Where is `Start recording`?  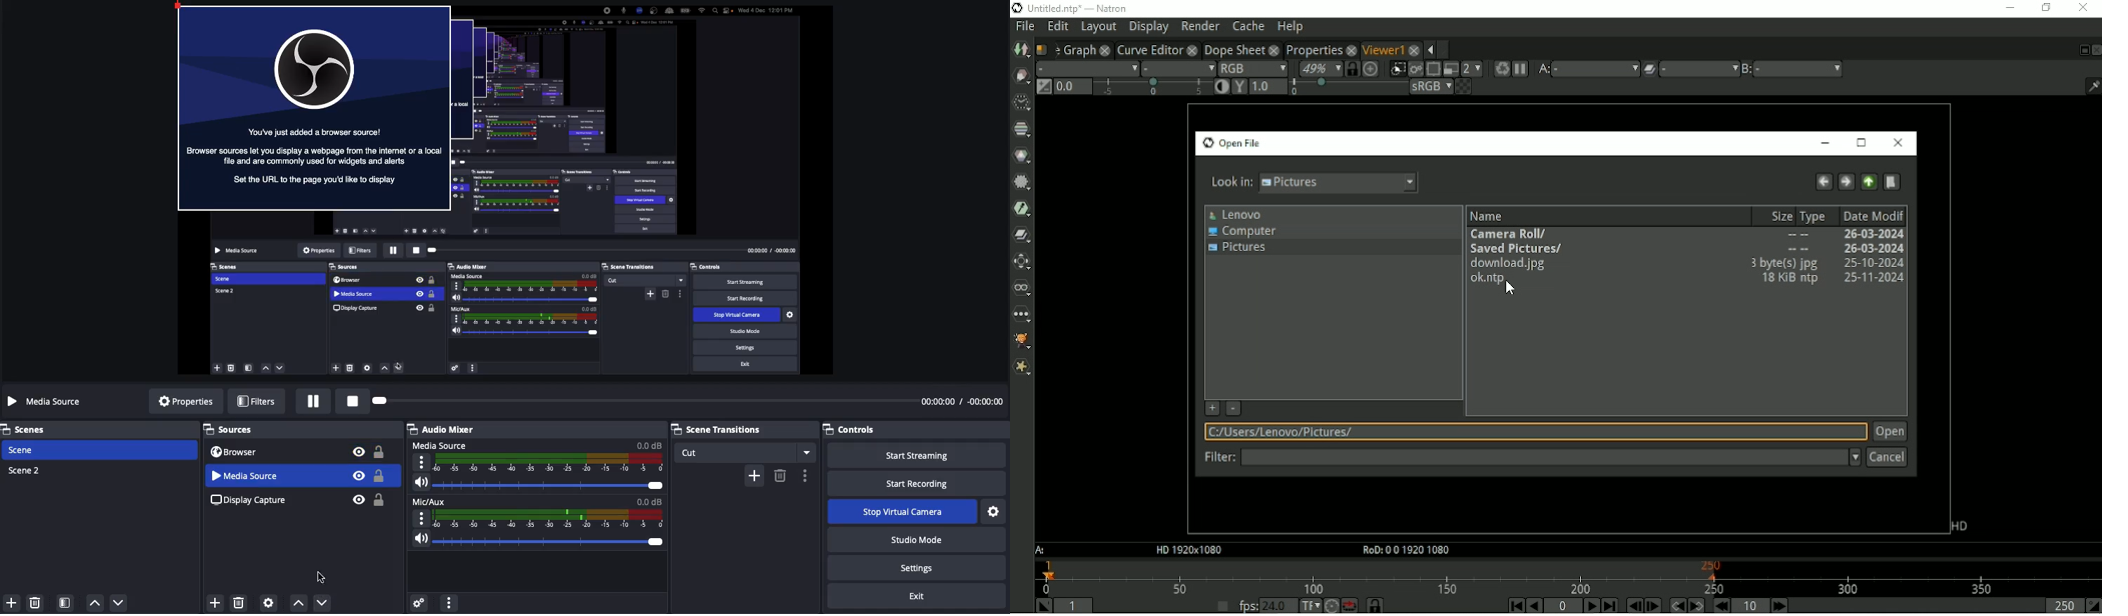 Start recording is located at coordinates (917, 483).